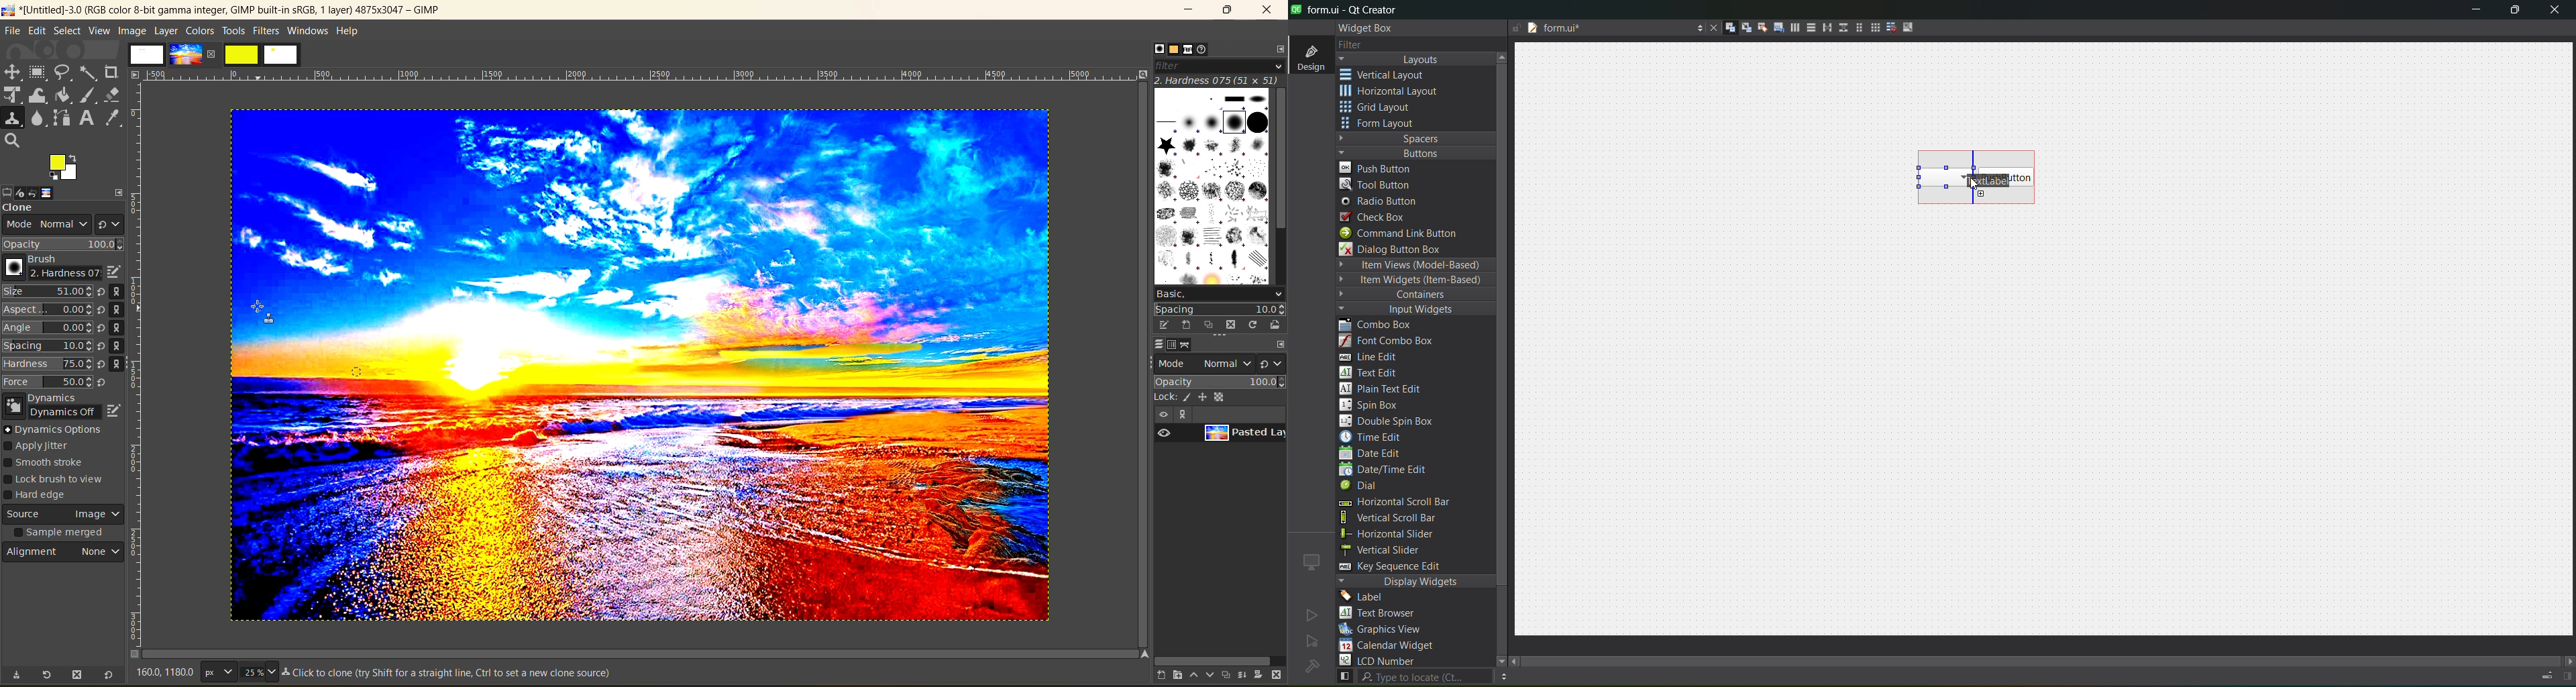 Image resolution: width=2576 pixels, height=700 pixels. Describe the element at coordinates (1191, 345) in the screenshot. I see `paths` at that location.